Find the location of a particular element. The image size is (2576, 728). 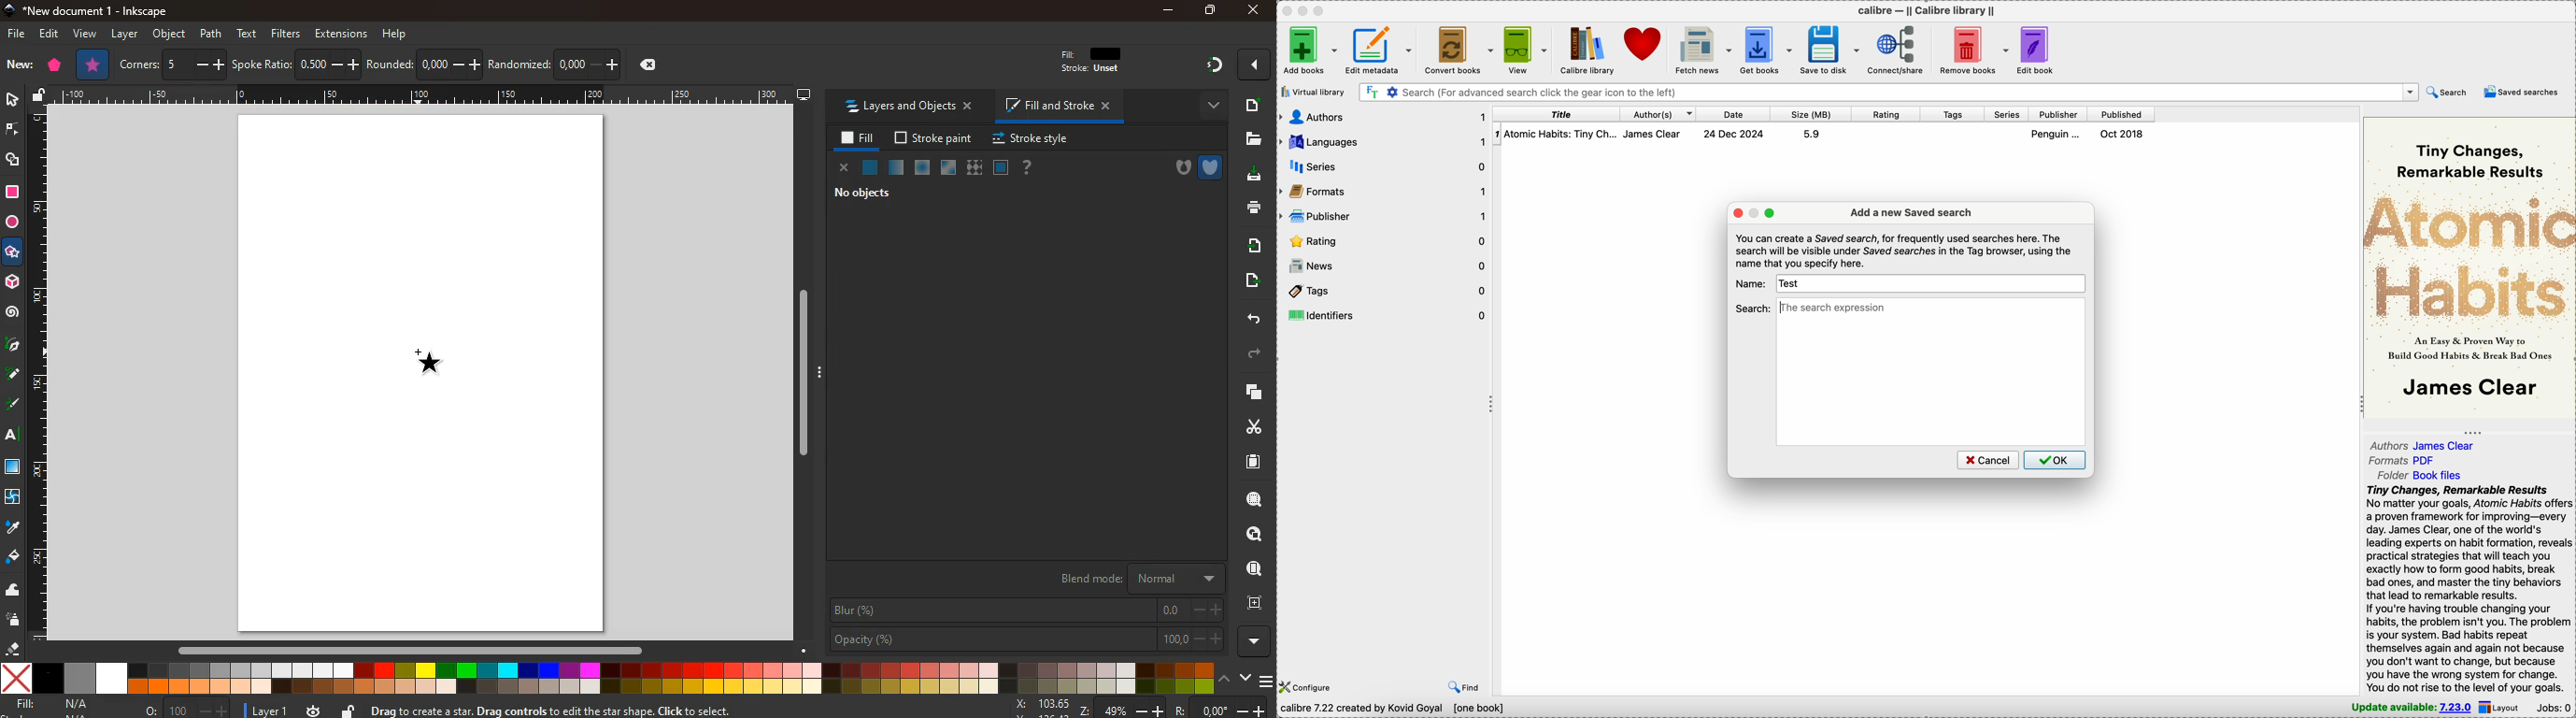

star is located at coordinates (93, 65).